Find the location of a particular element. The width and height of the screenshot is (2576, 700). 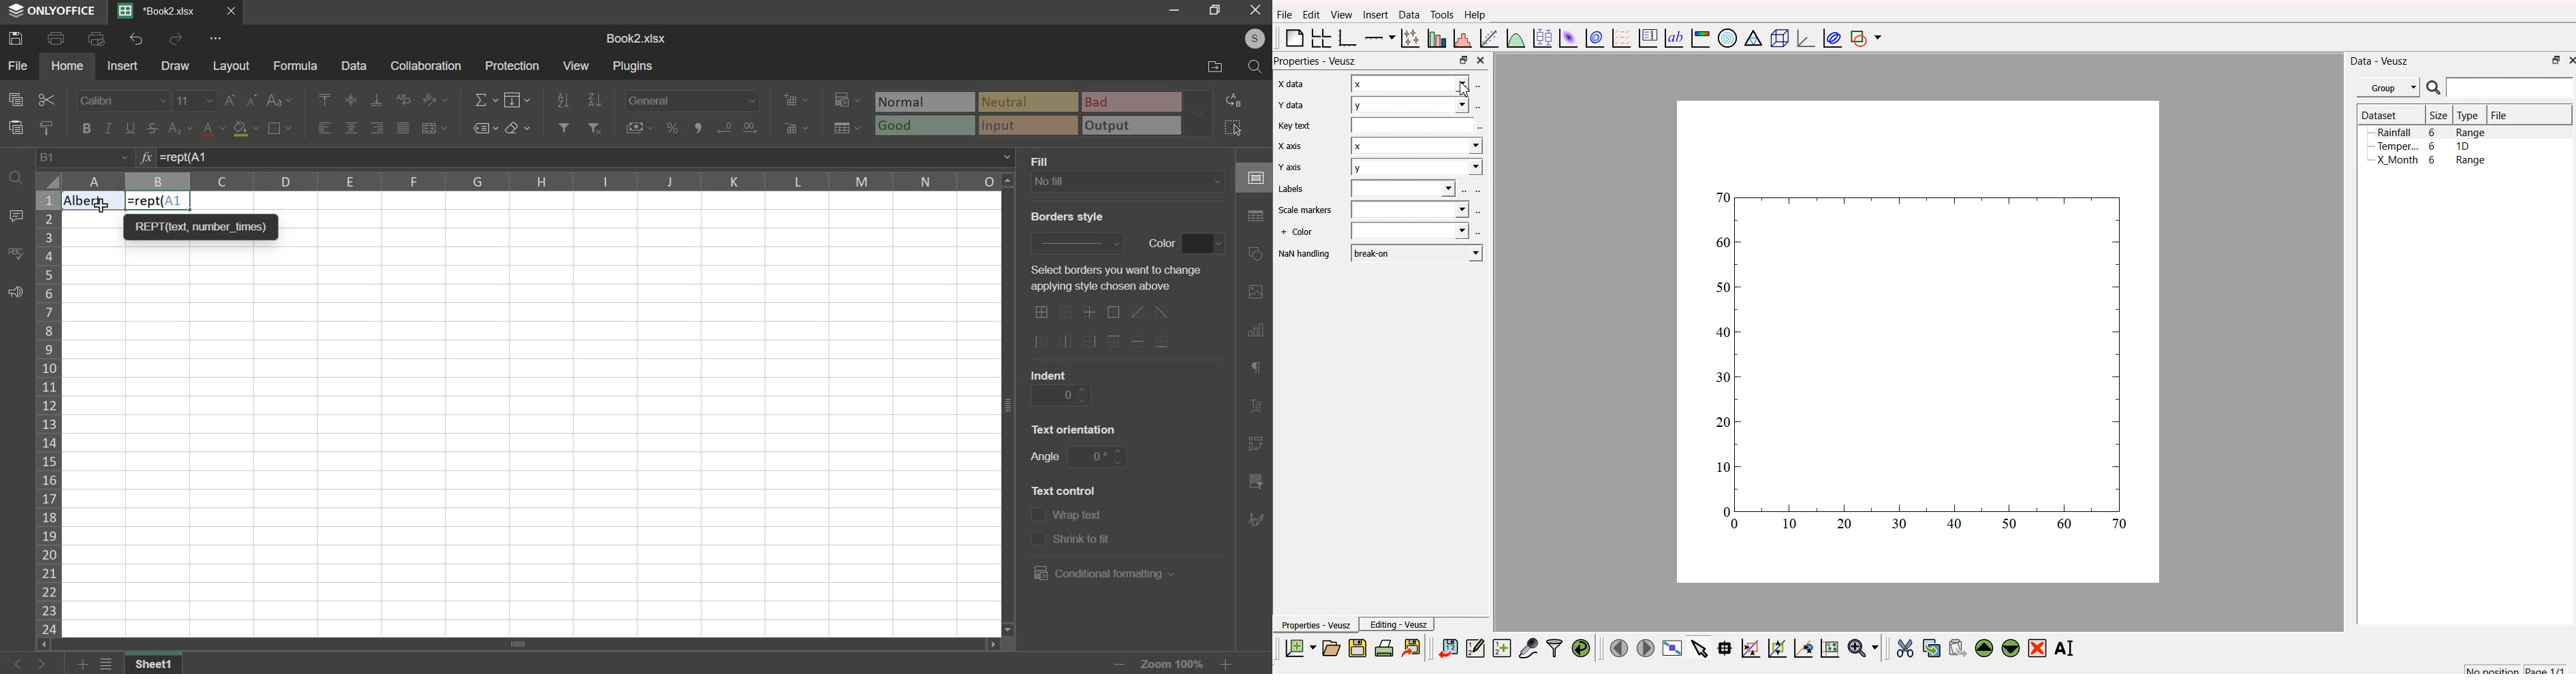

X Month 6 Range is located at coordinates (2431, 160).